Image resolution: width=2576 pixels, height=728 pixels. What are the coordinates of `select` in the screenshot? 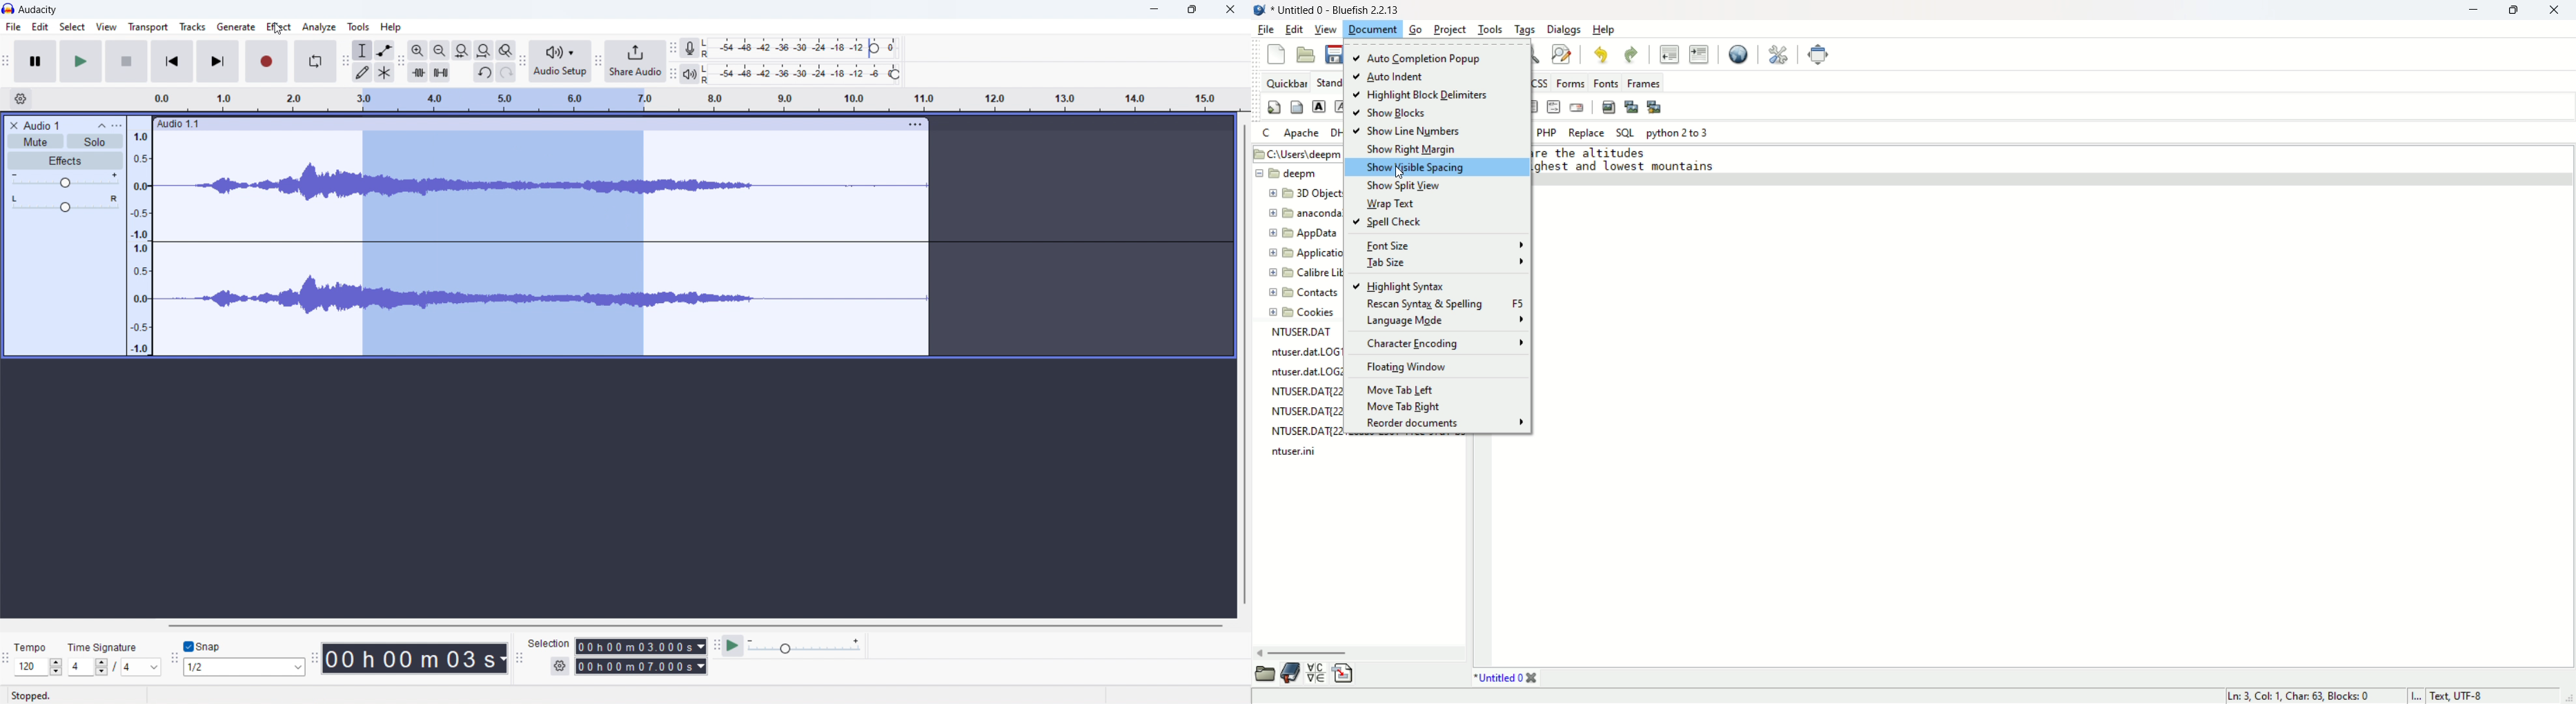 It's located at (72, 27).